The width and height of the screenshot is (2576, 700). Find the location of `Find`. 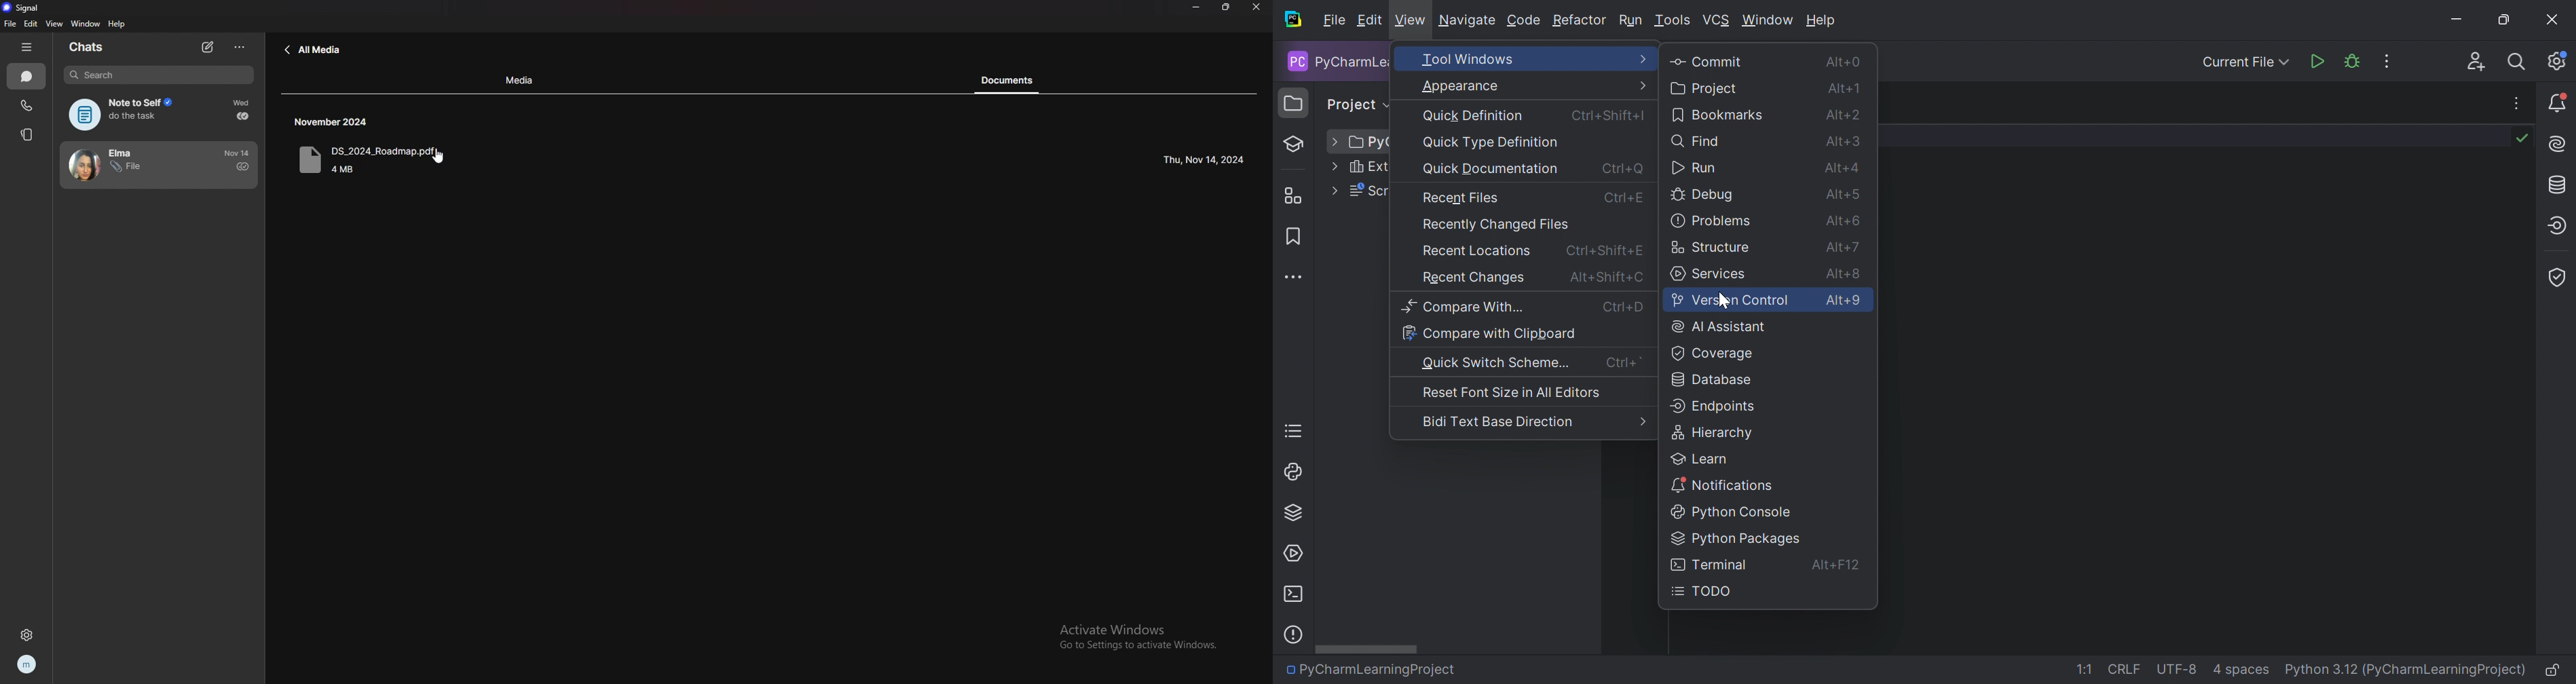

Find is located at coordinates (1698, 140).